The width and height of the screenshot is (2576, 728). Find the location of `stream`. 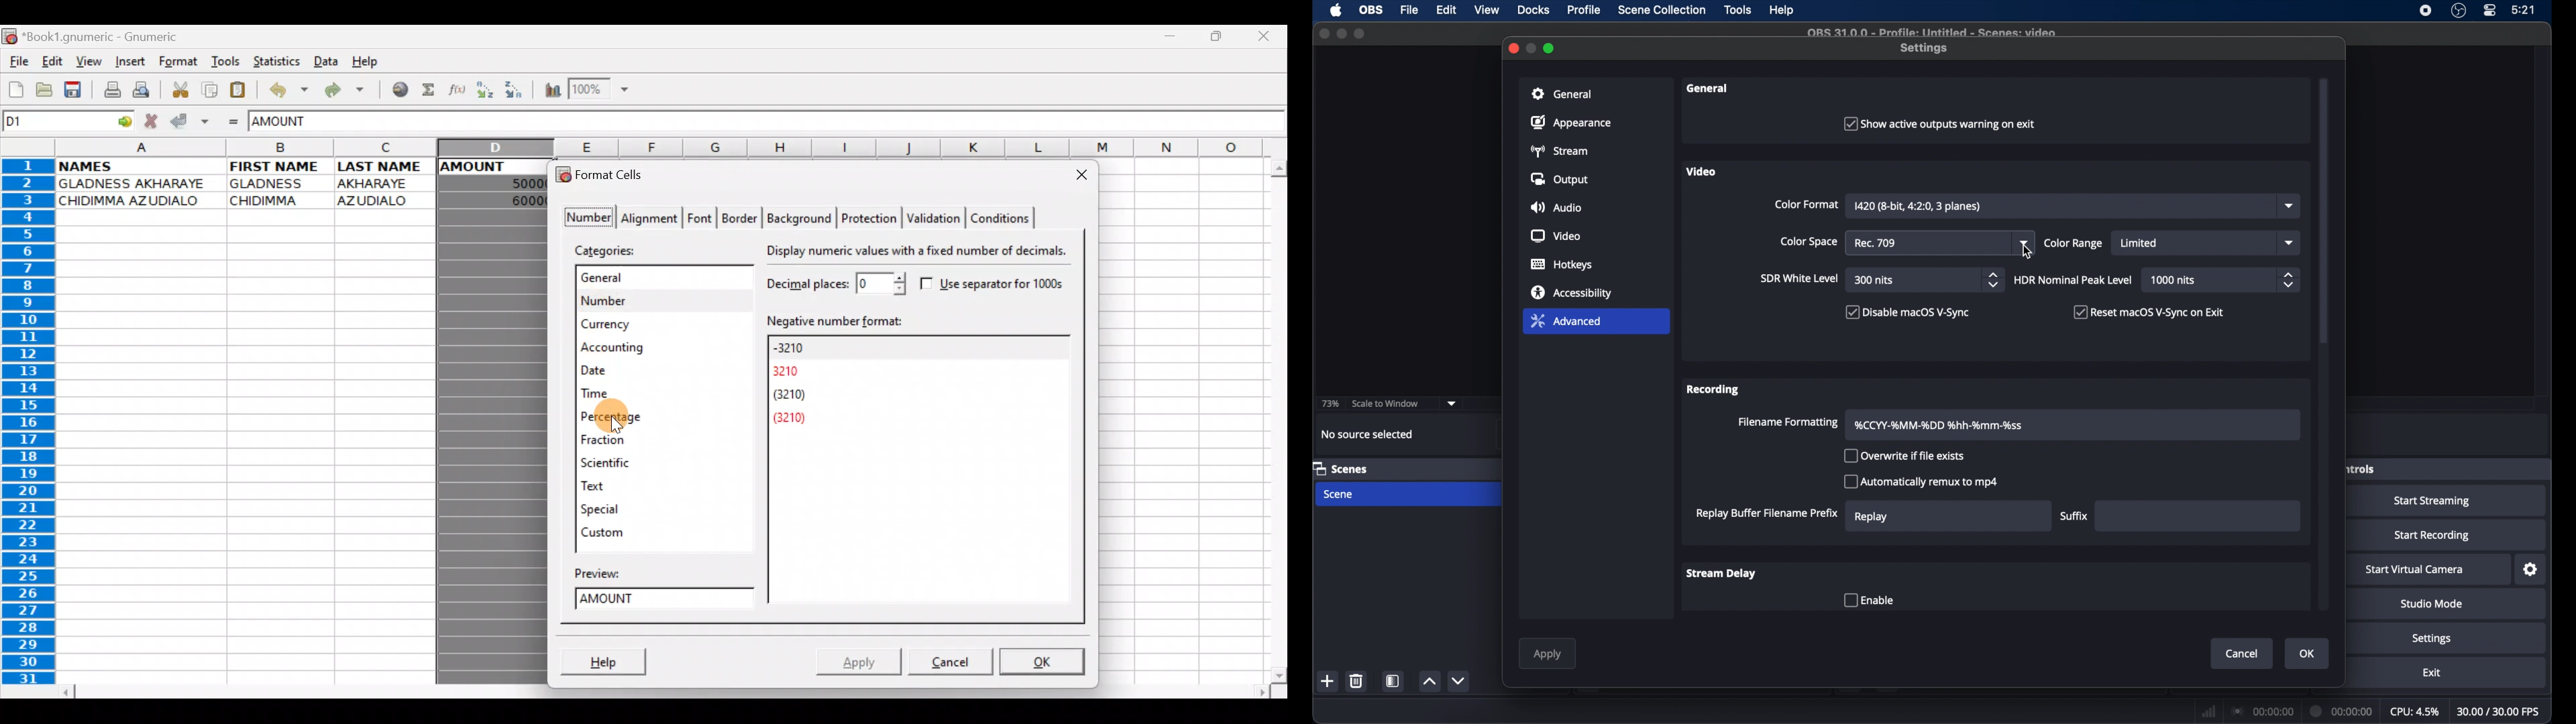

stream is located at coordinates (1561, 151).